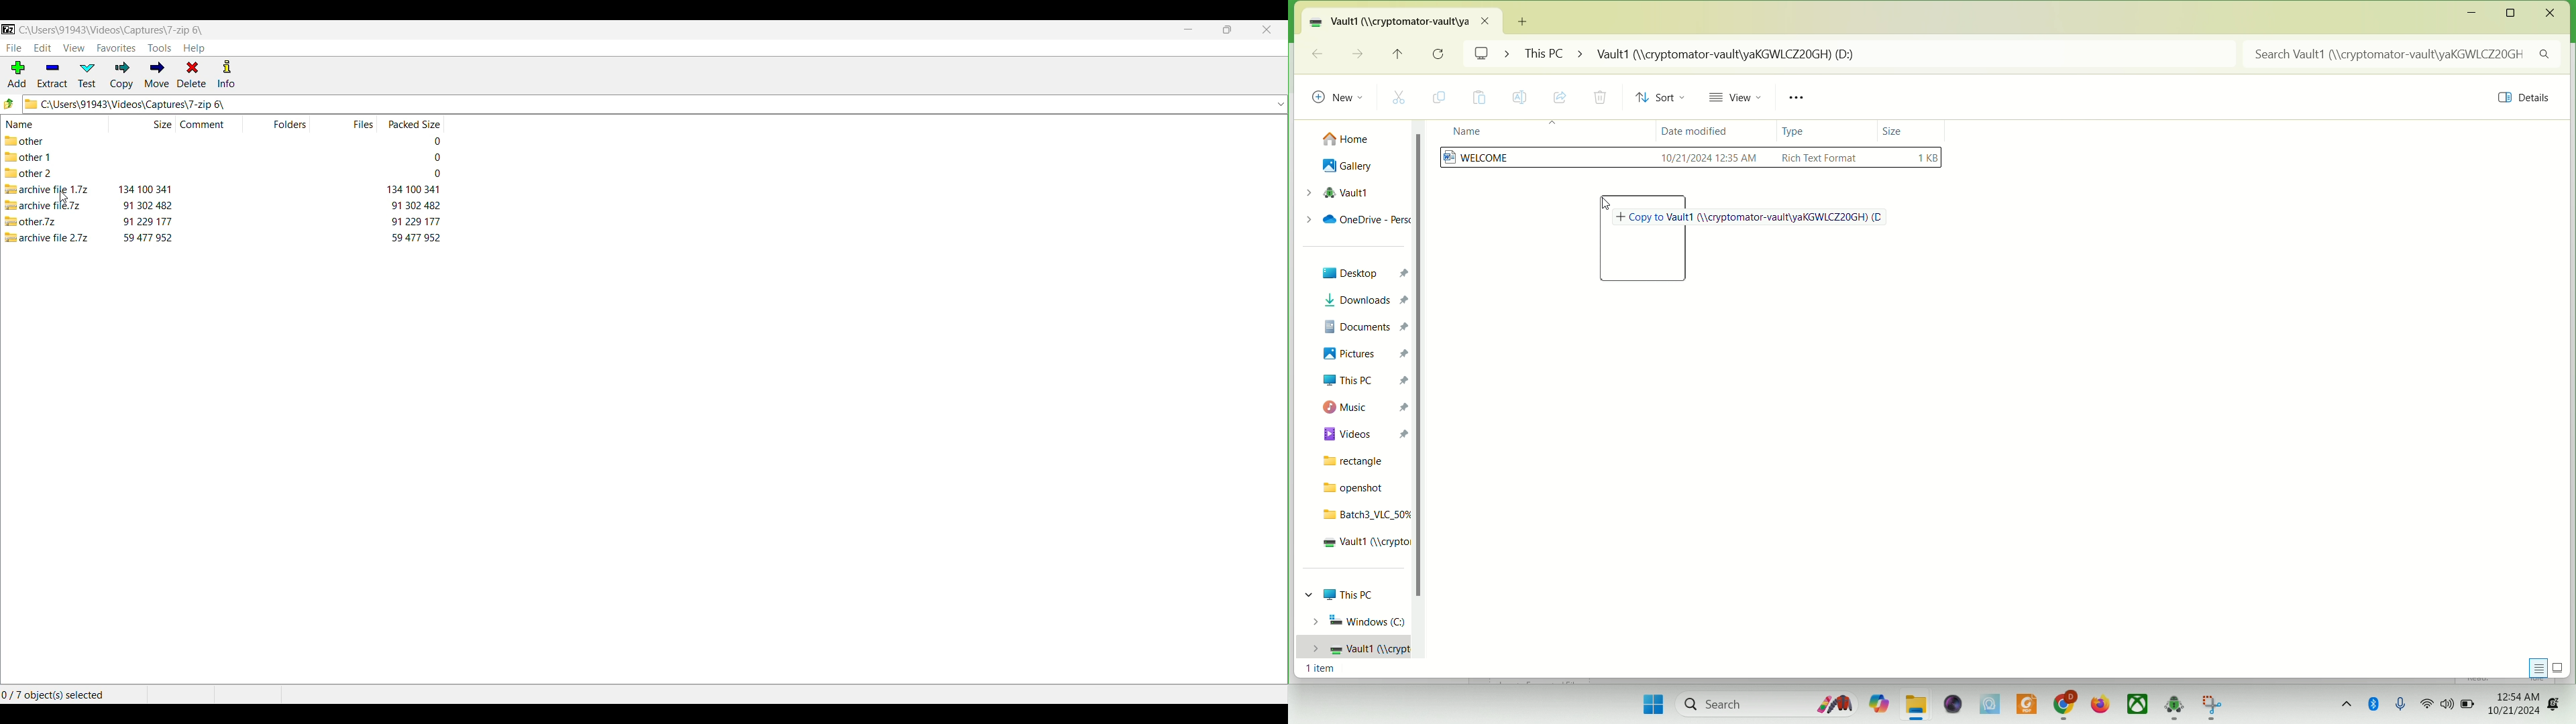 The width and height of the screenshot is (2576, 728). What do you see at coordinates (1363, 433) in the screenshot?
I see `videos` at bounding box center [1363, 433].